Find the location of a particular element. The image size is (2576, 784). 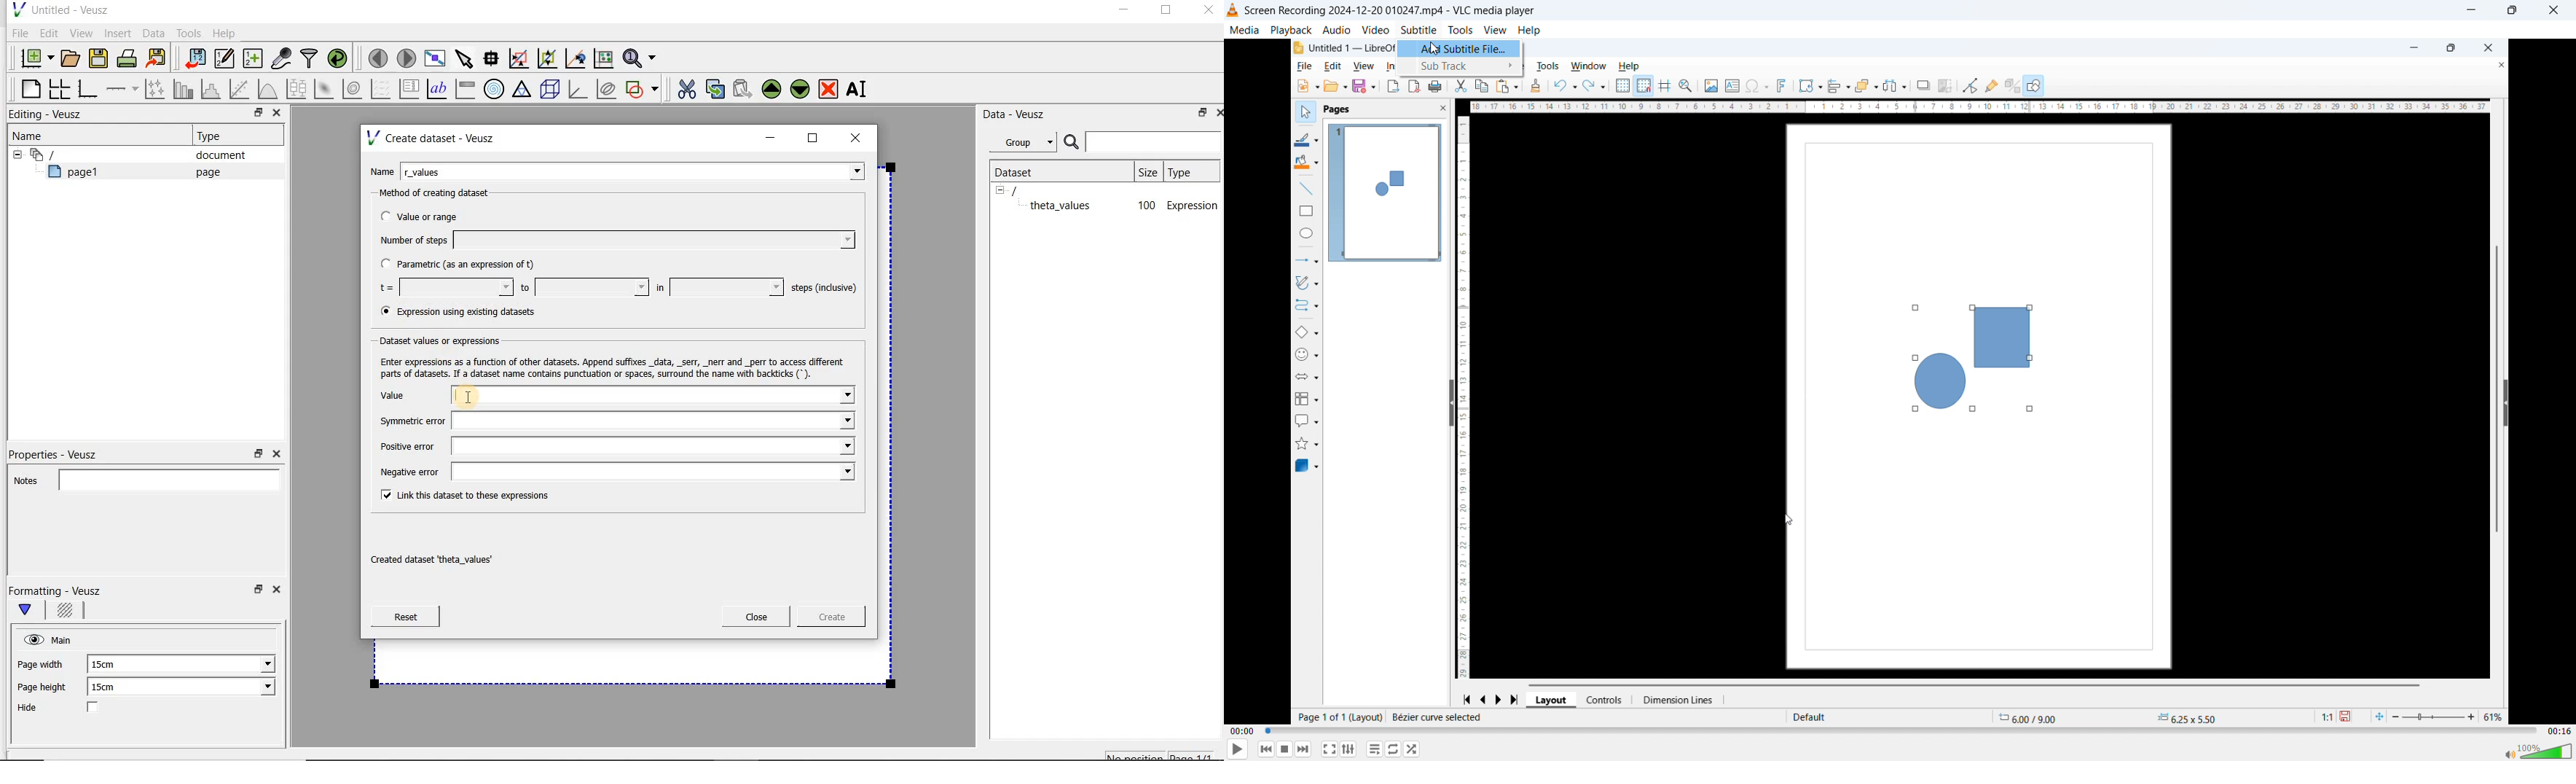

callout shape is located at coordinates (1307, 419).